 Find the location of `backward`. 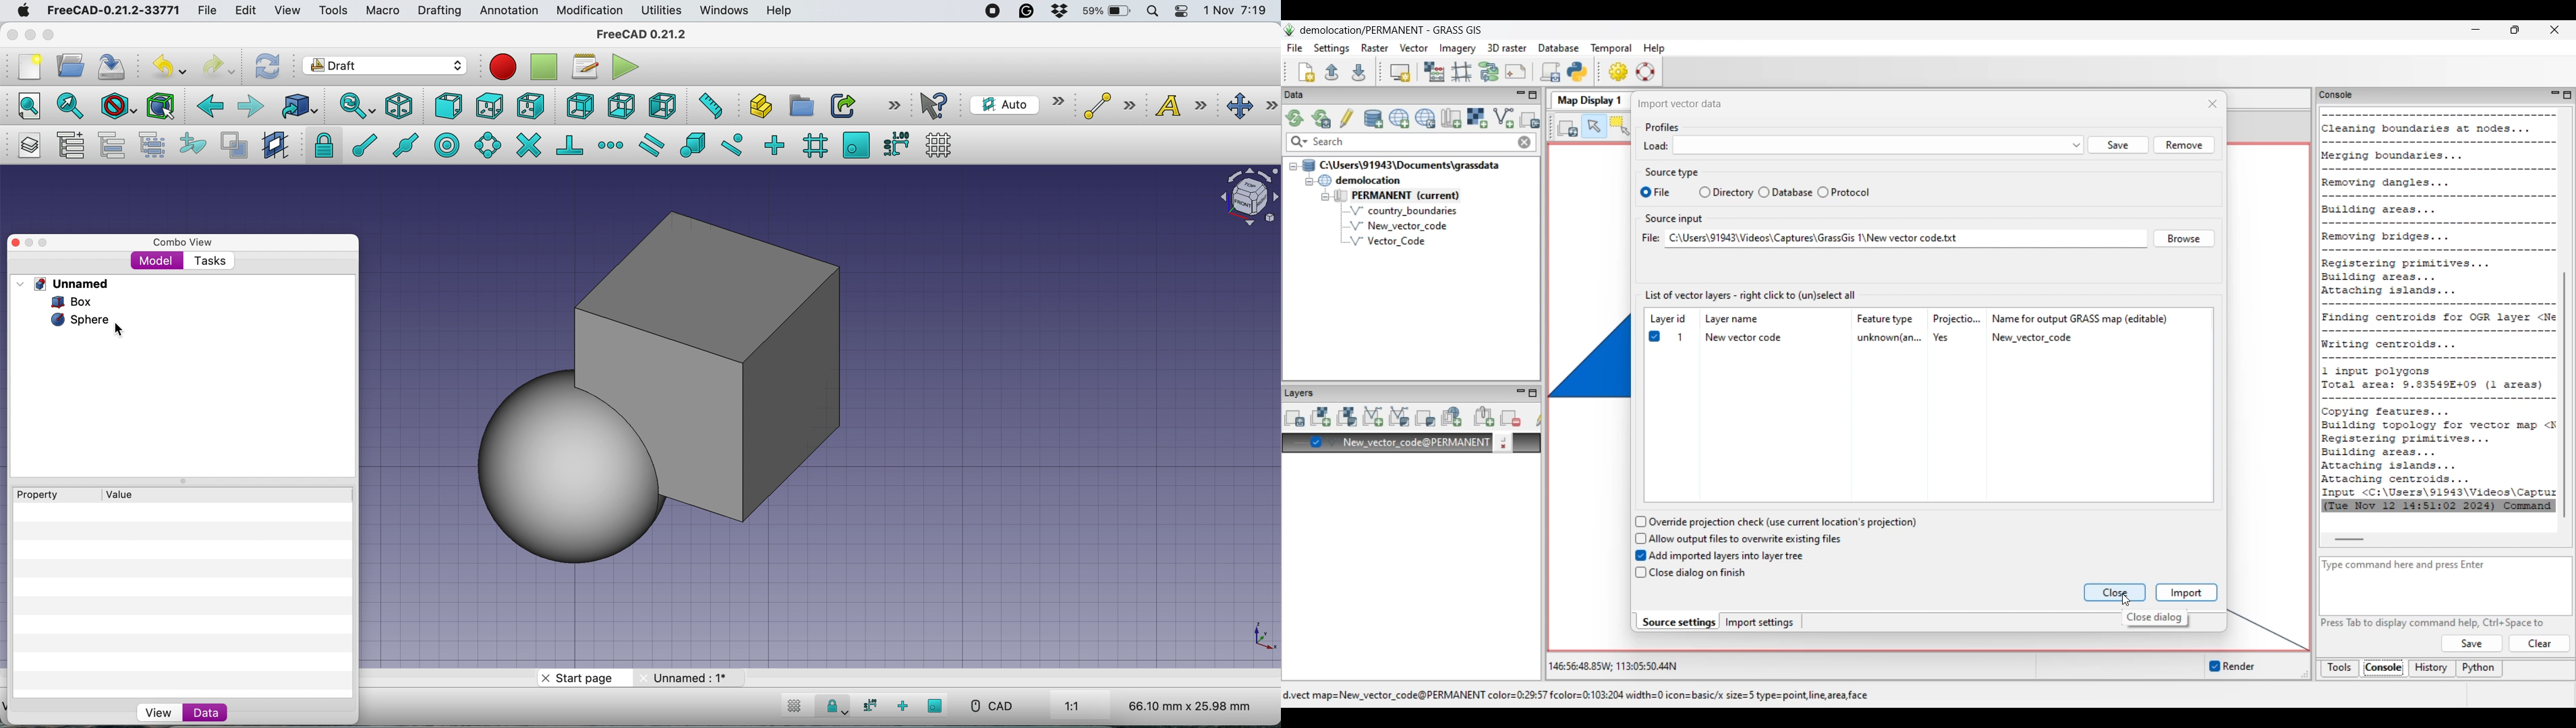

backward is located at coordinates (208, 106).